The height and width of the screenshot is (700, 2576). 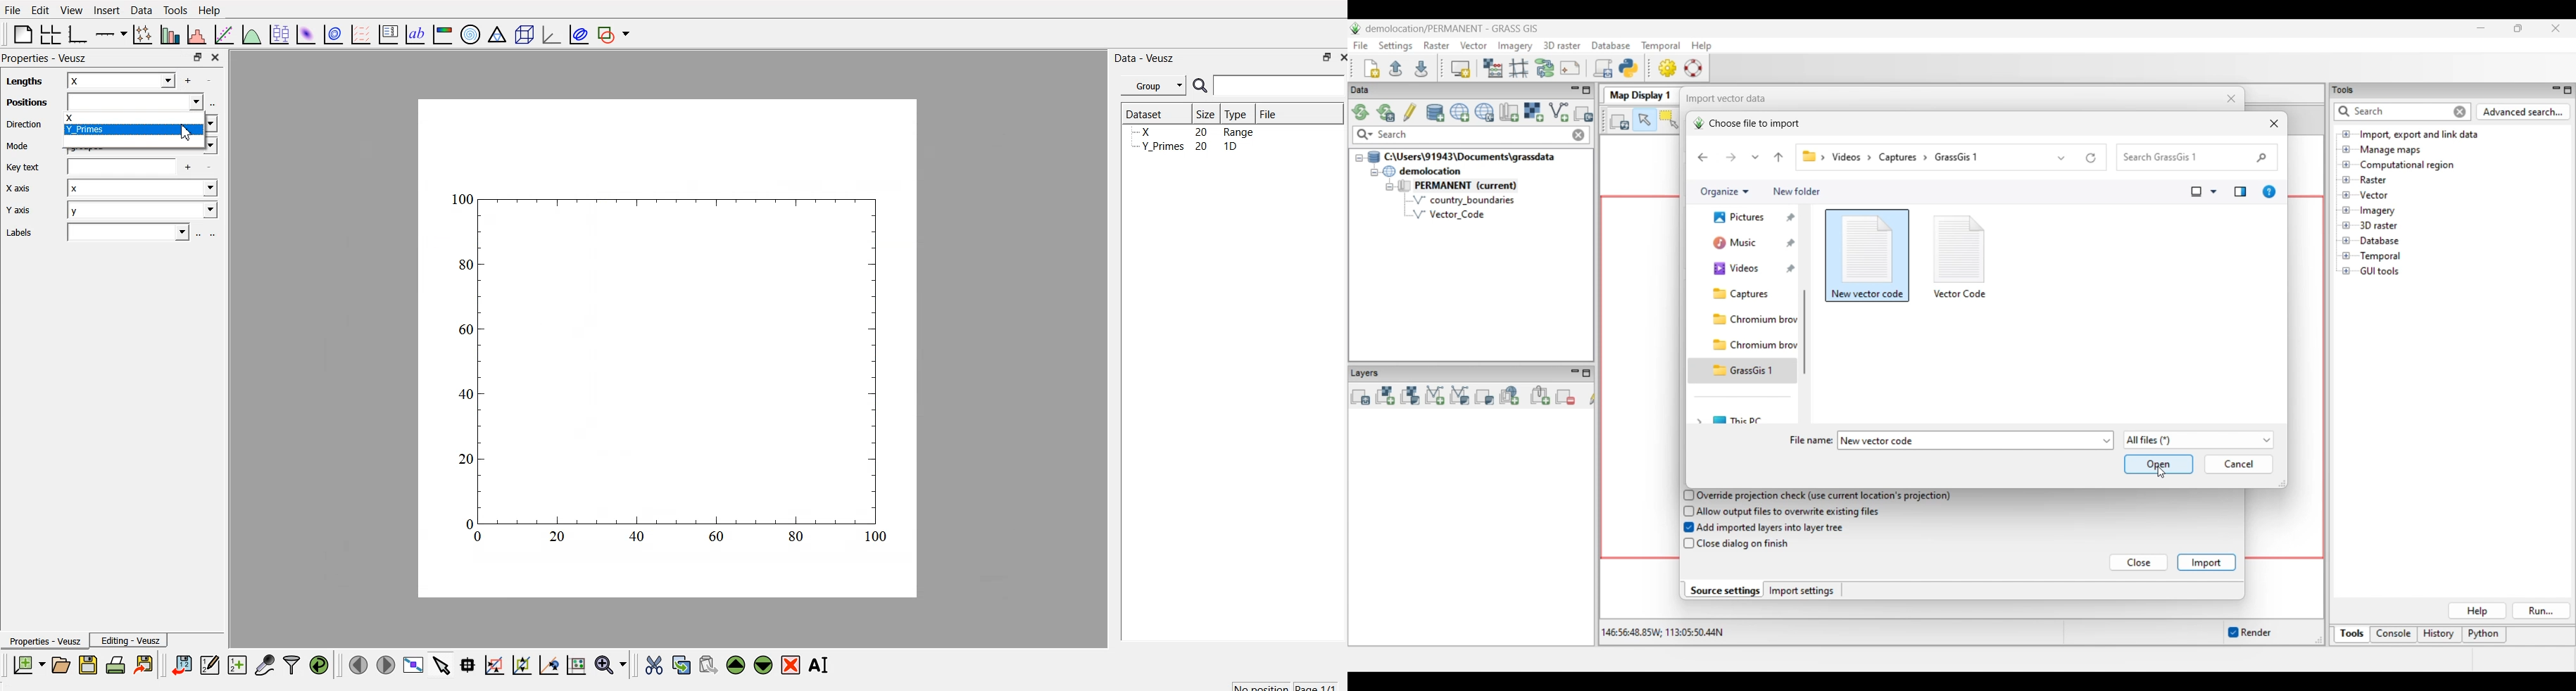 What do you see at coordinates (1750, 319) in the screenshot?
I see `Captures folder` at bounding box center [1750, 319].